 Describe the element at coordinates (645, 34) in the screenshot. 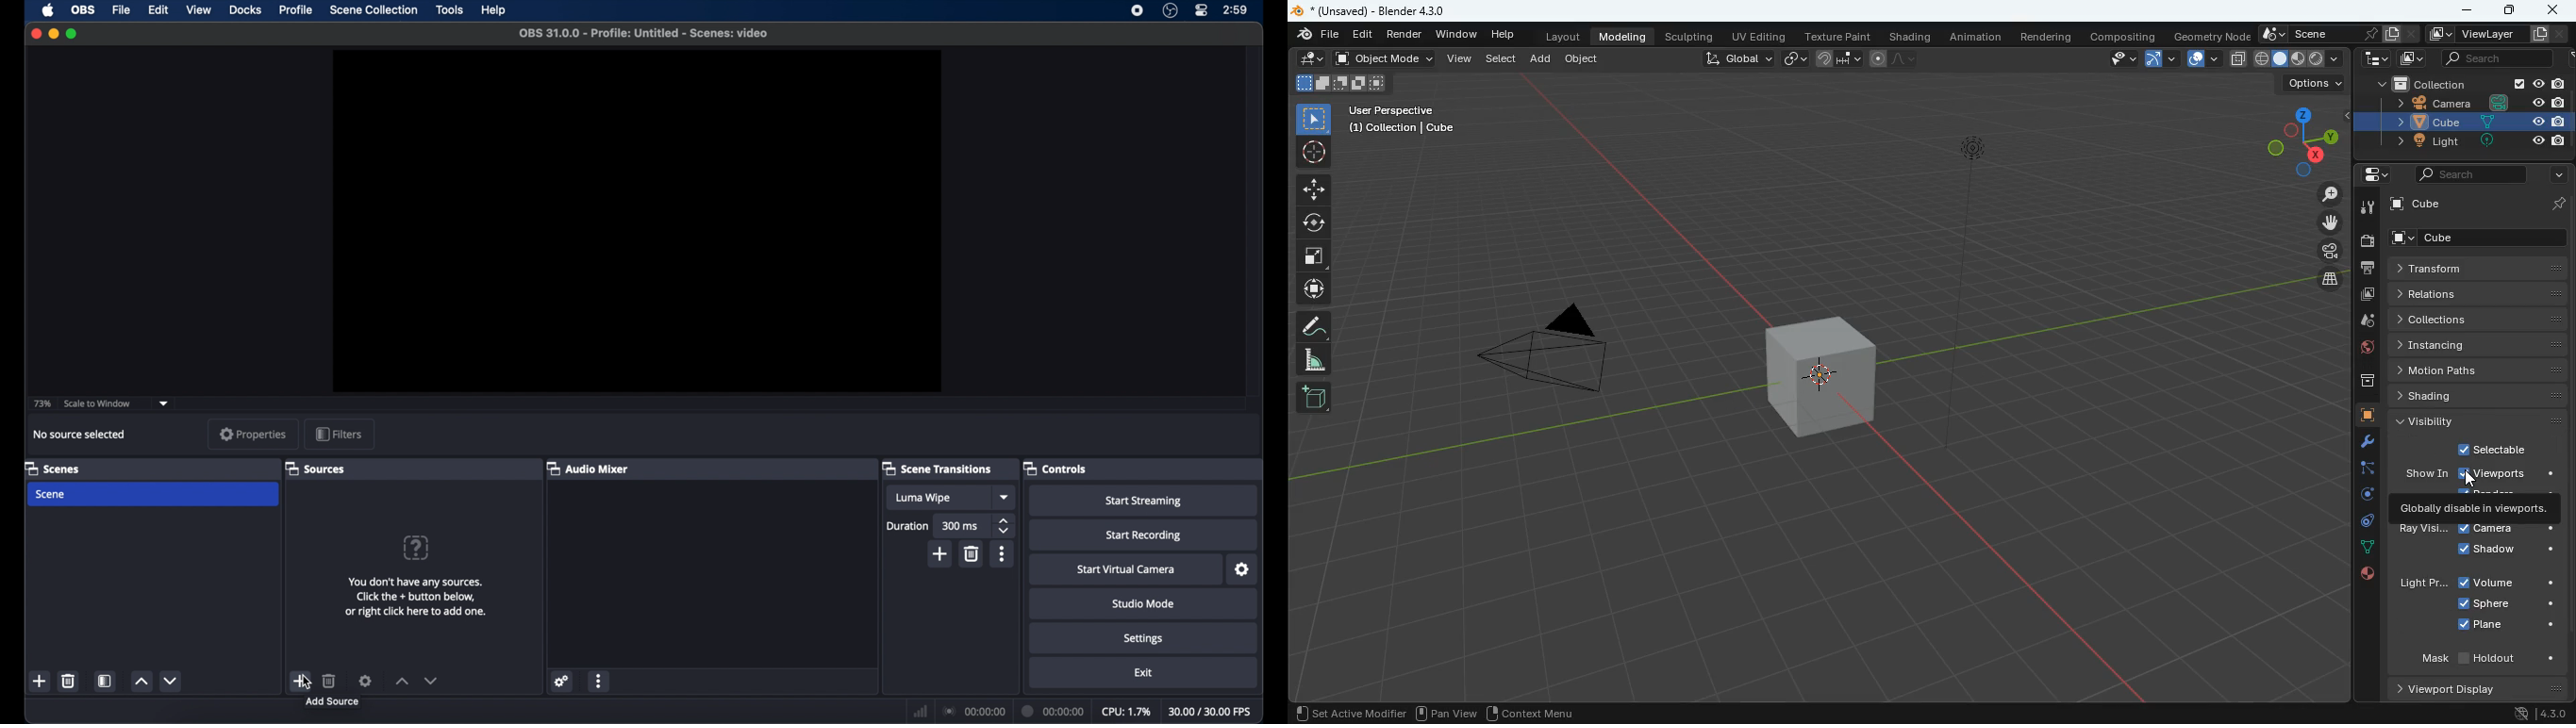

I see `file name` at that location.